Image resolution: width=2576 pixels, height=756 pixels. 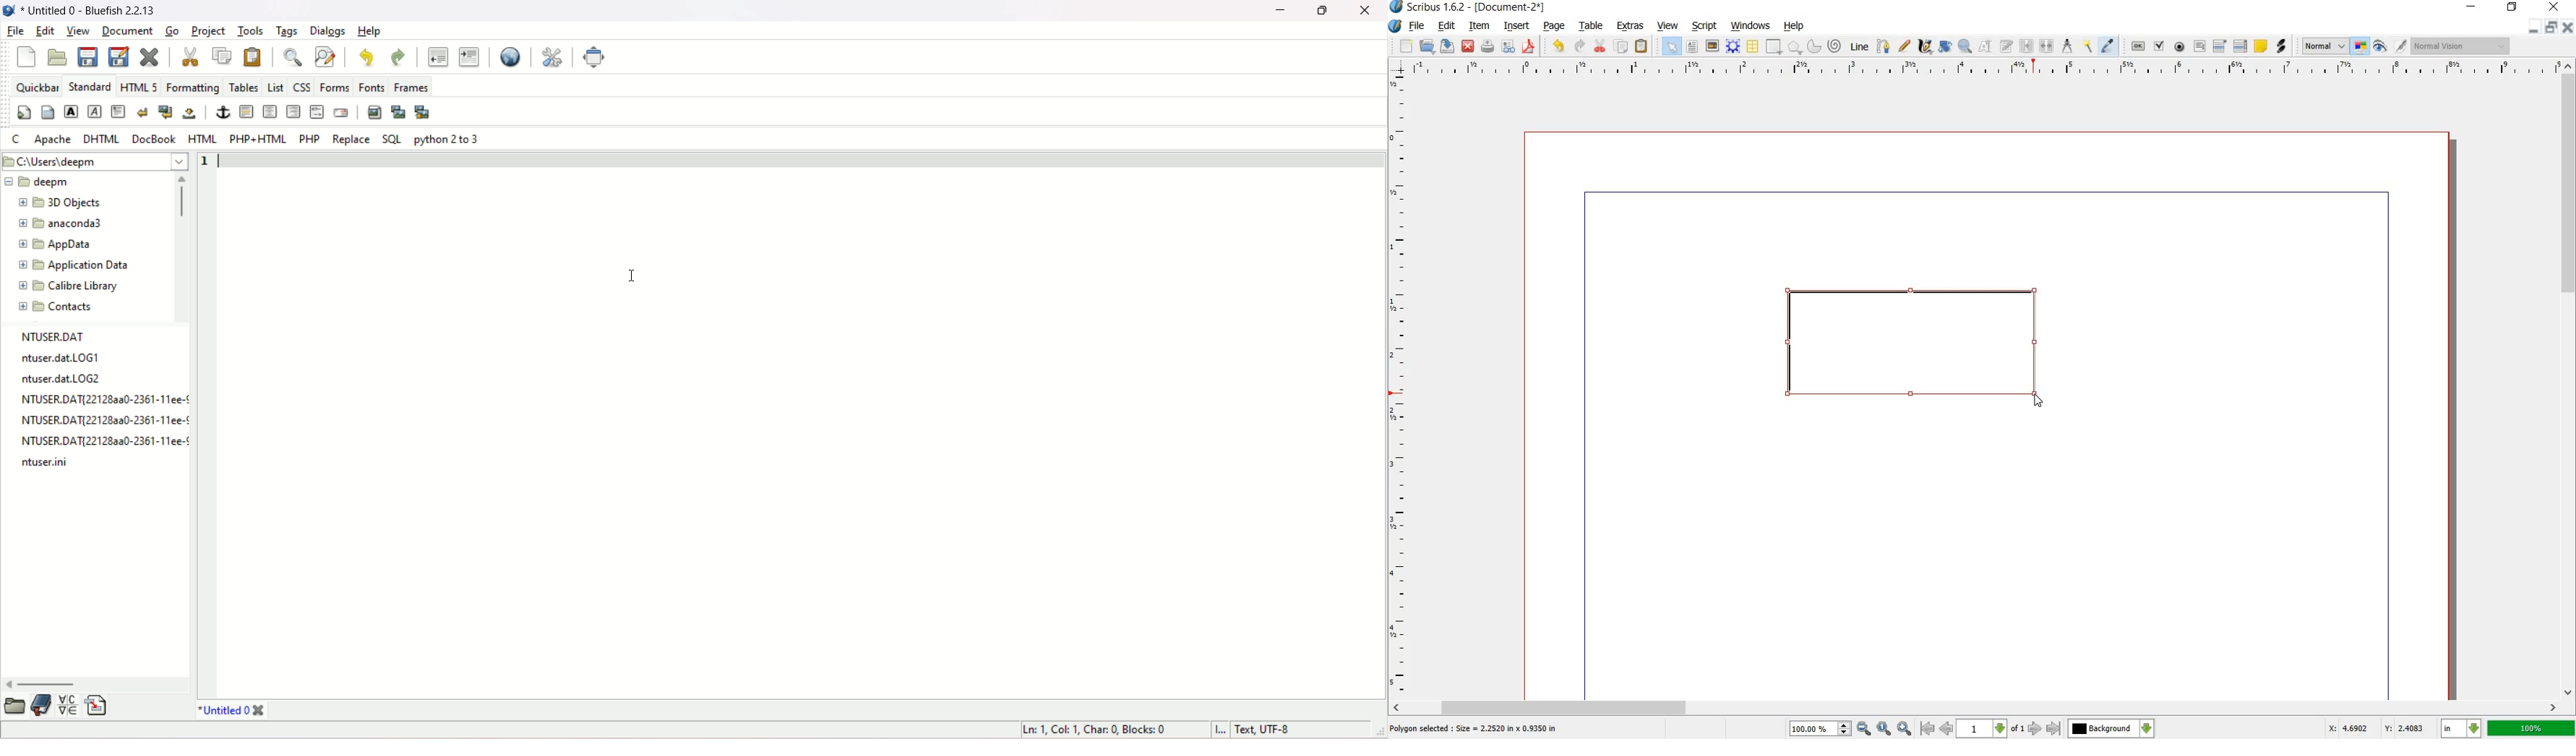 I want to click on CLOSE, so click(x=2569, y=27).